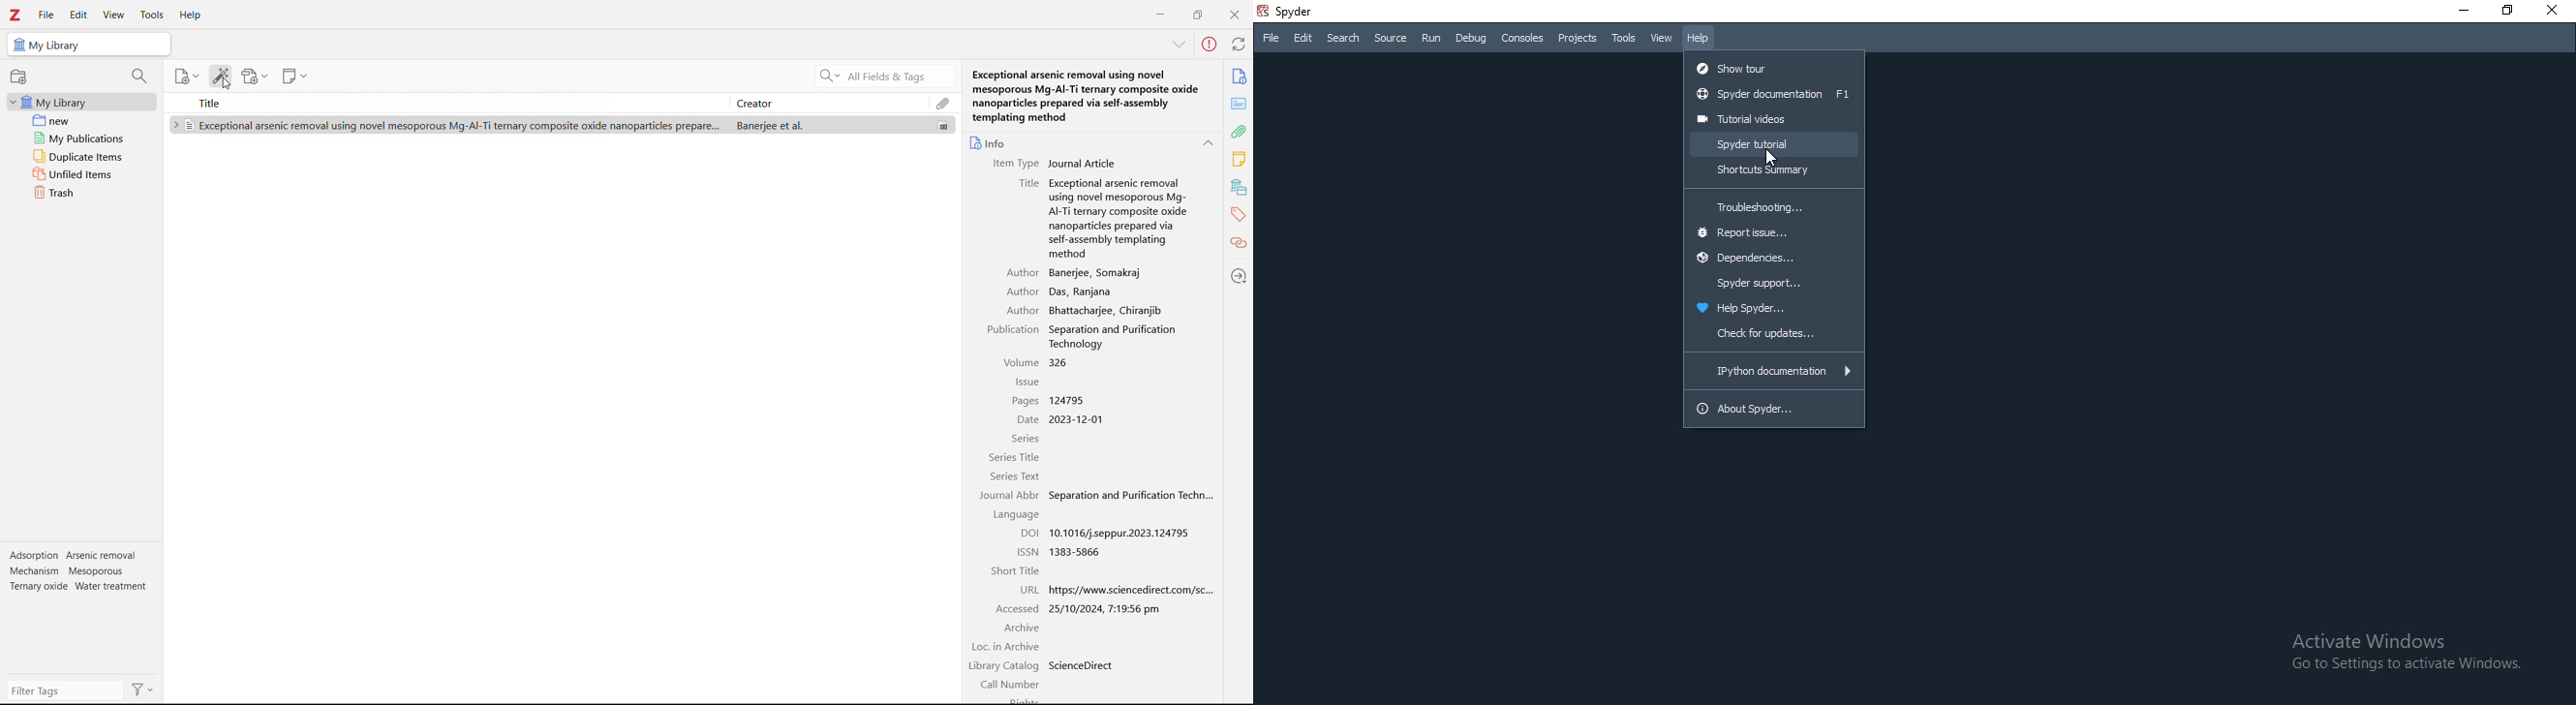 Image resolution: width=2576 pixels, height=728 pixels. I want to click on notes, so click(1240, 159).